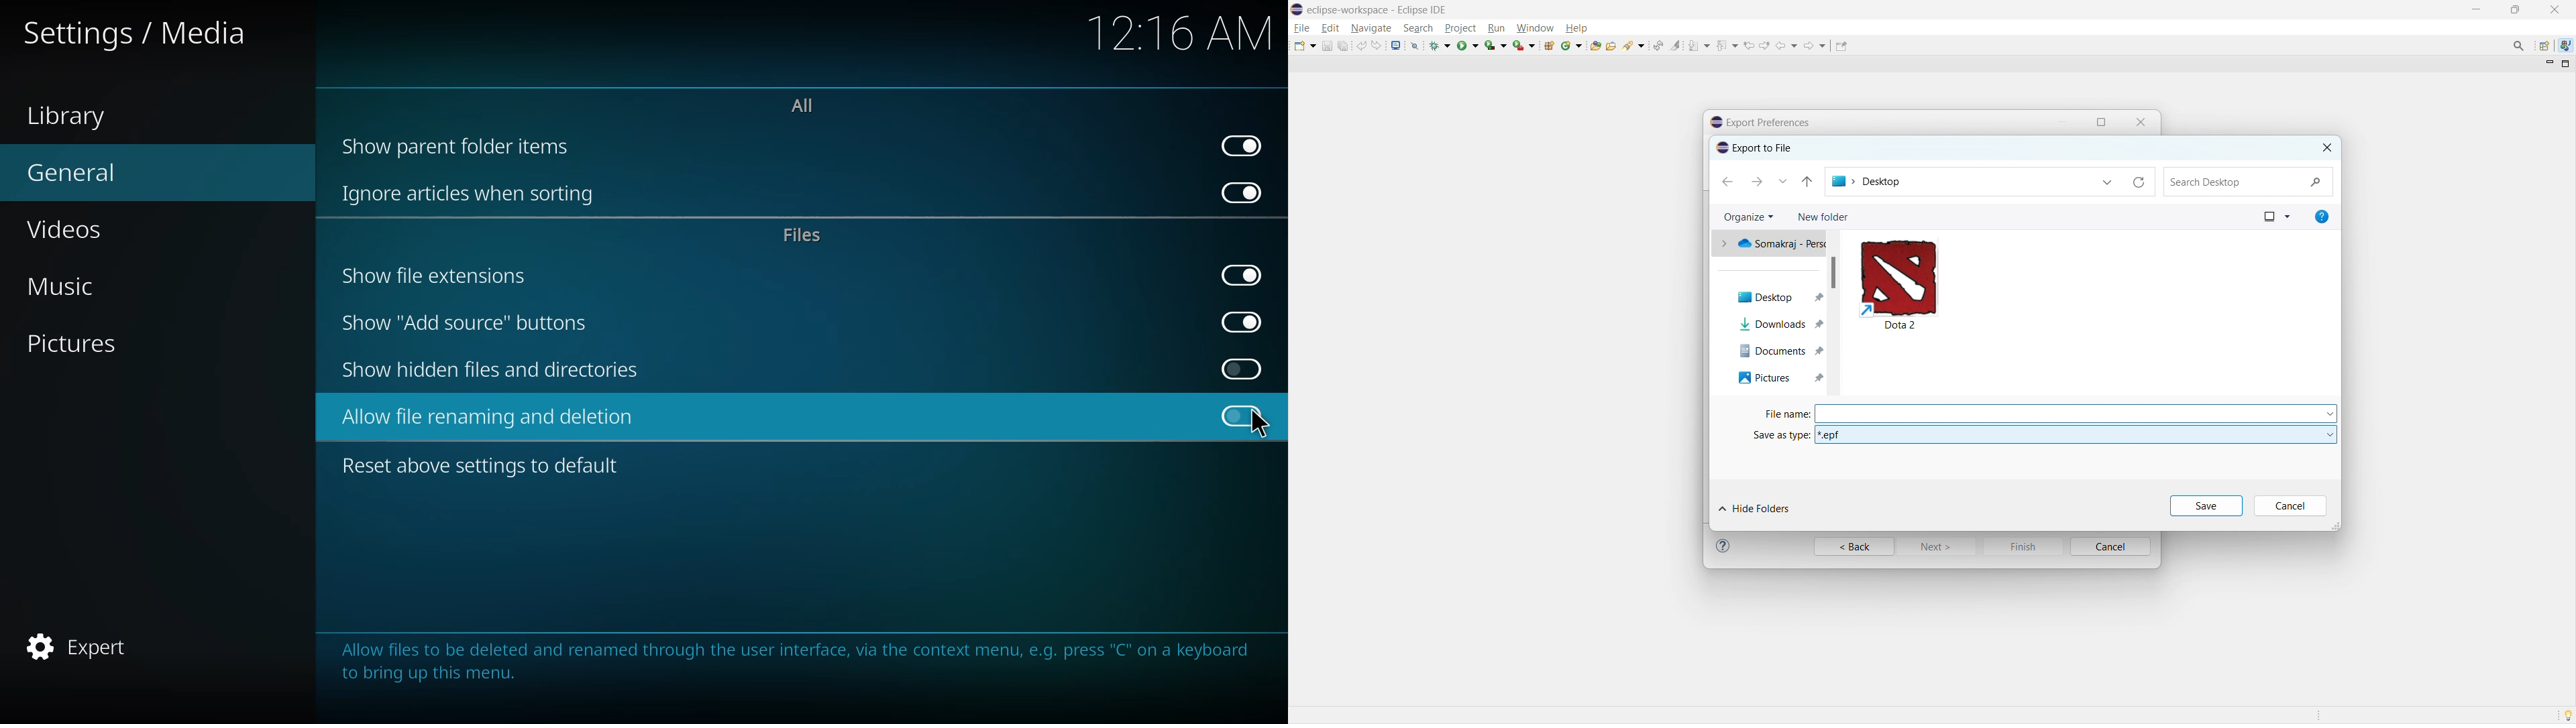  Describe the element at coordinates (469, 322) in the screenshot. I see `show add source button` at that location.